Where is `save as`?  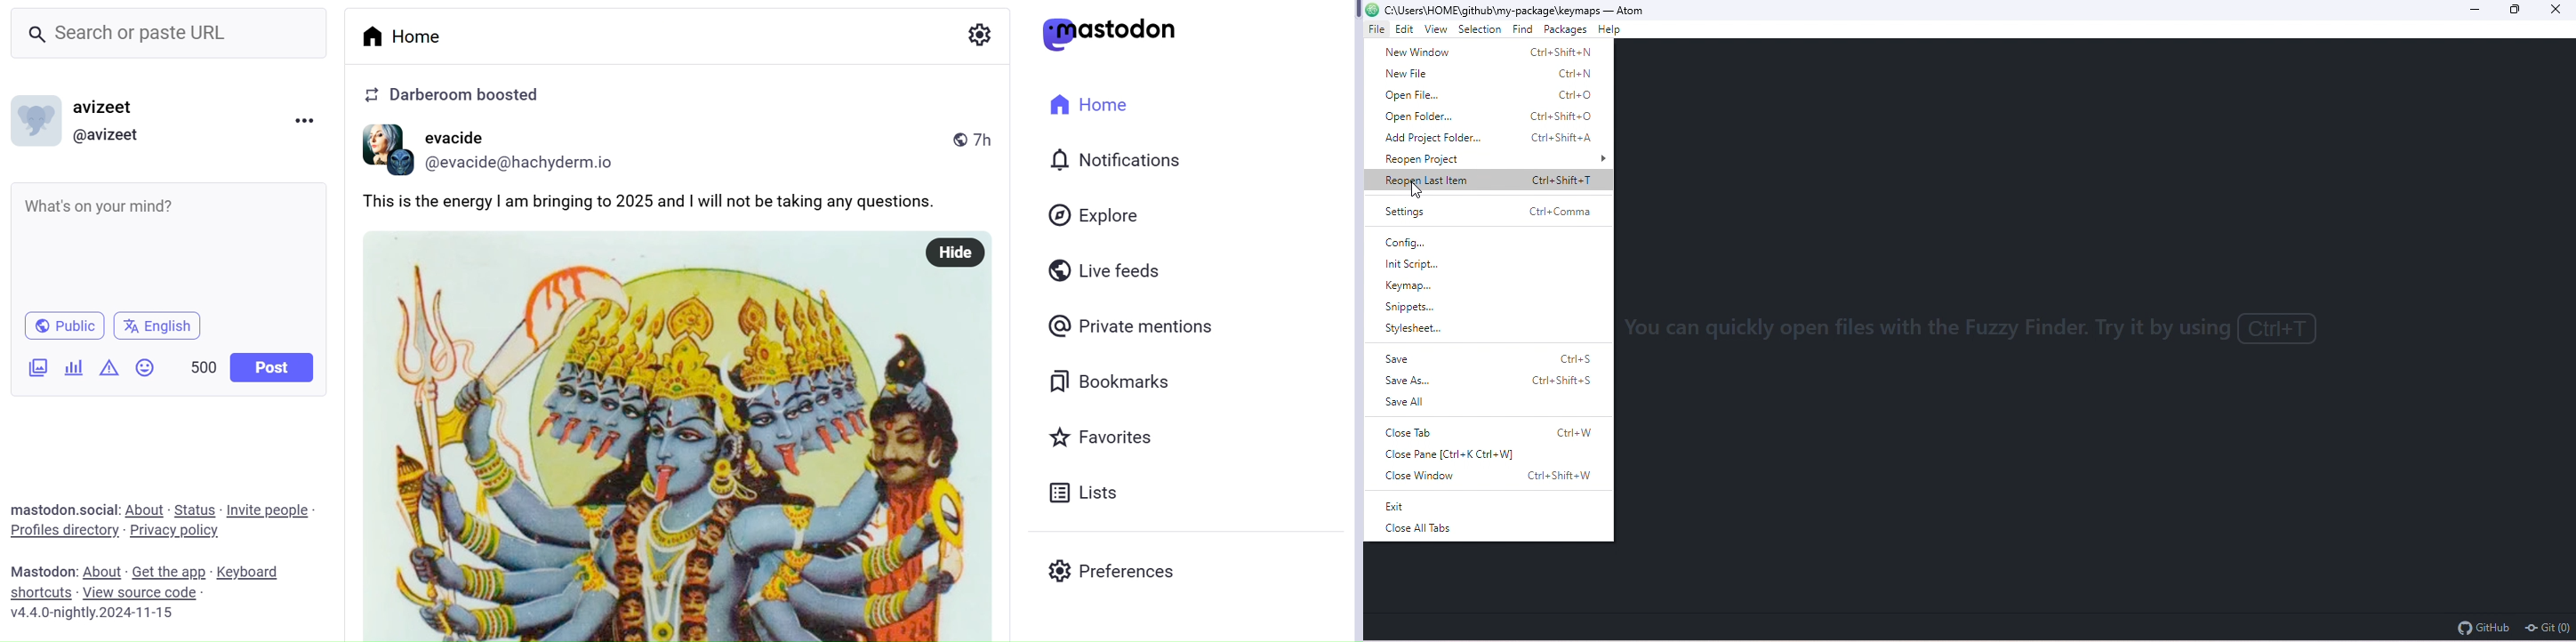
save as is located at coordinates (1489, 381).